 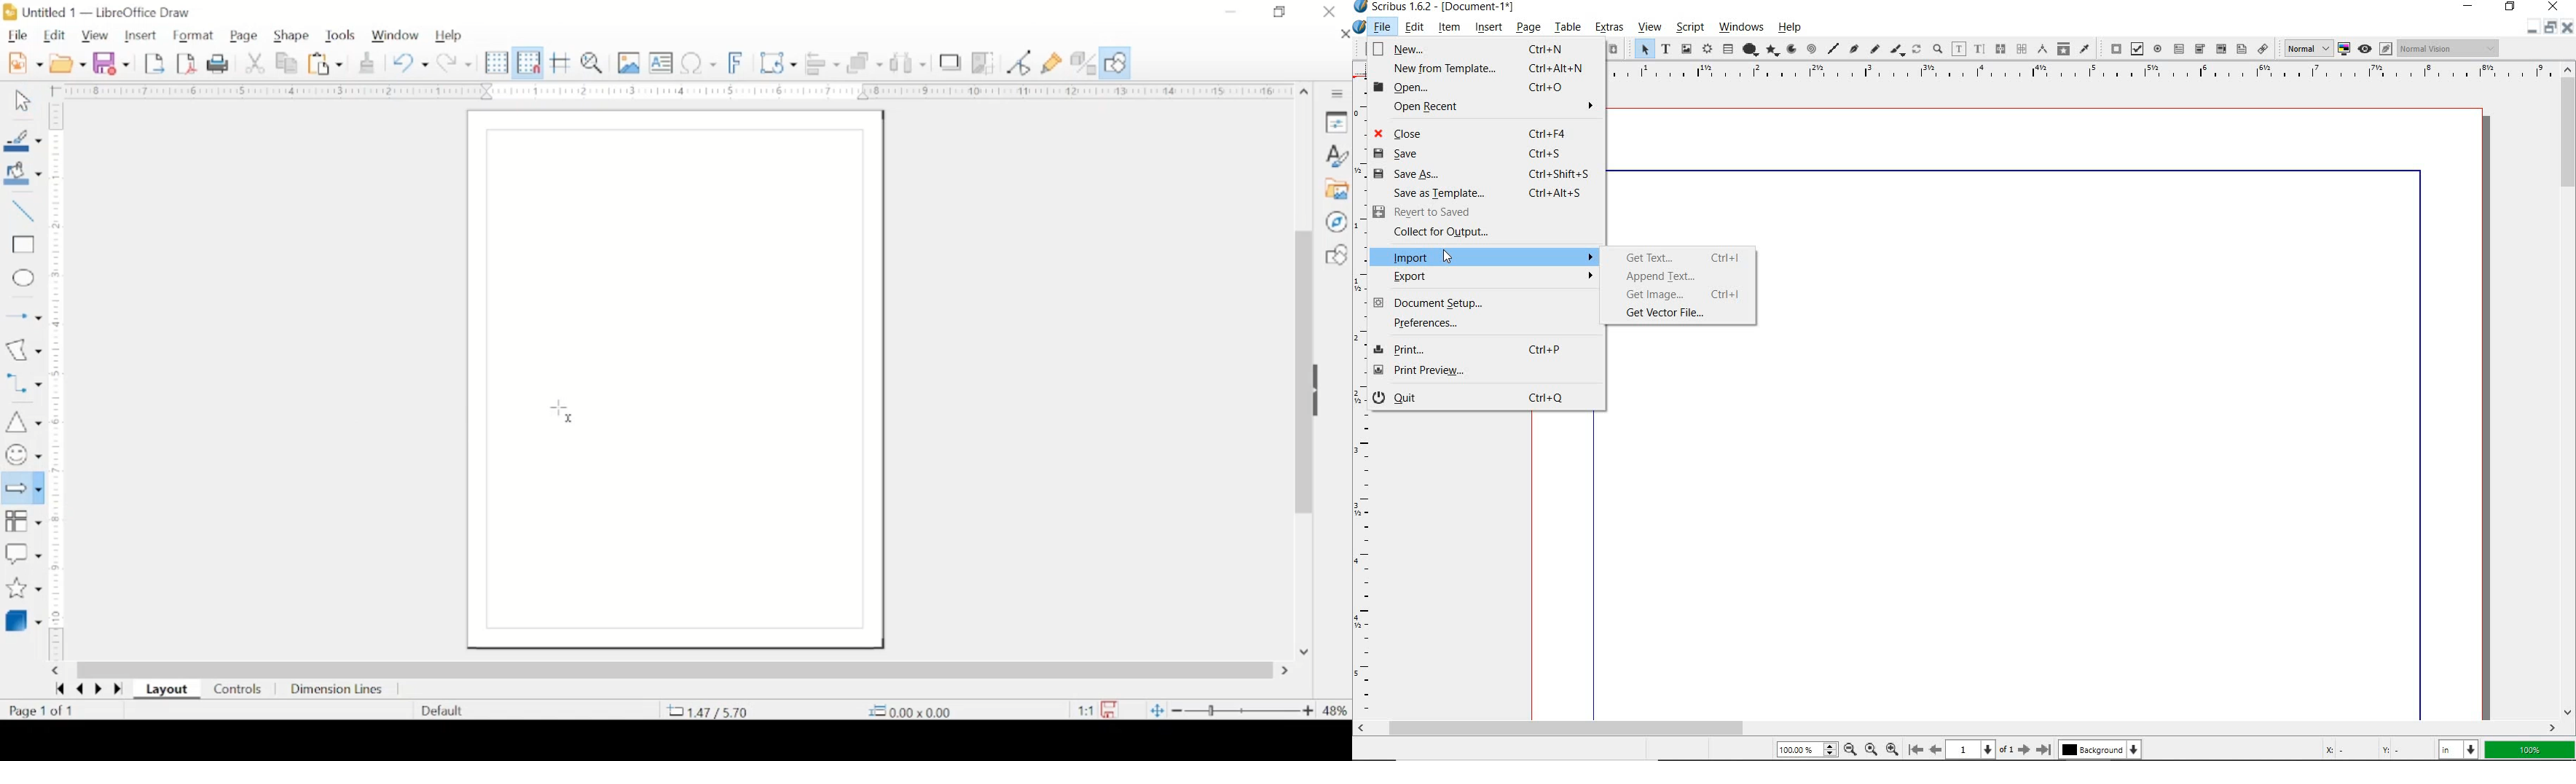 I want to click on restore down, so click(x=1280, y=12).